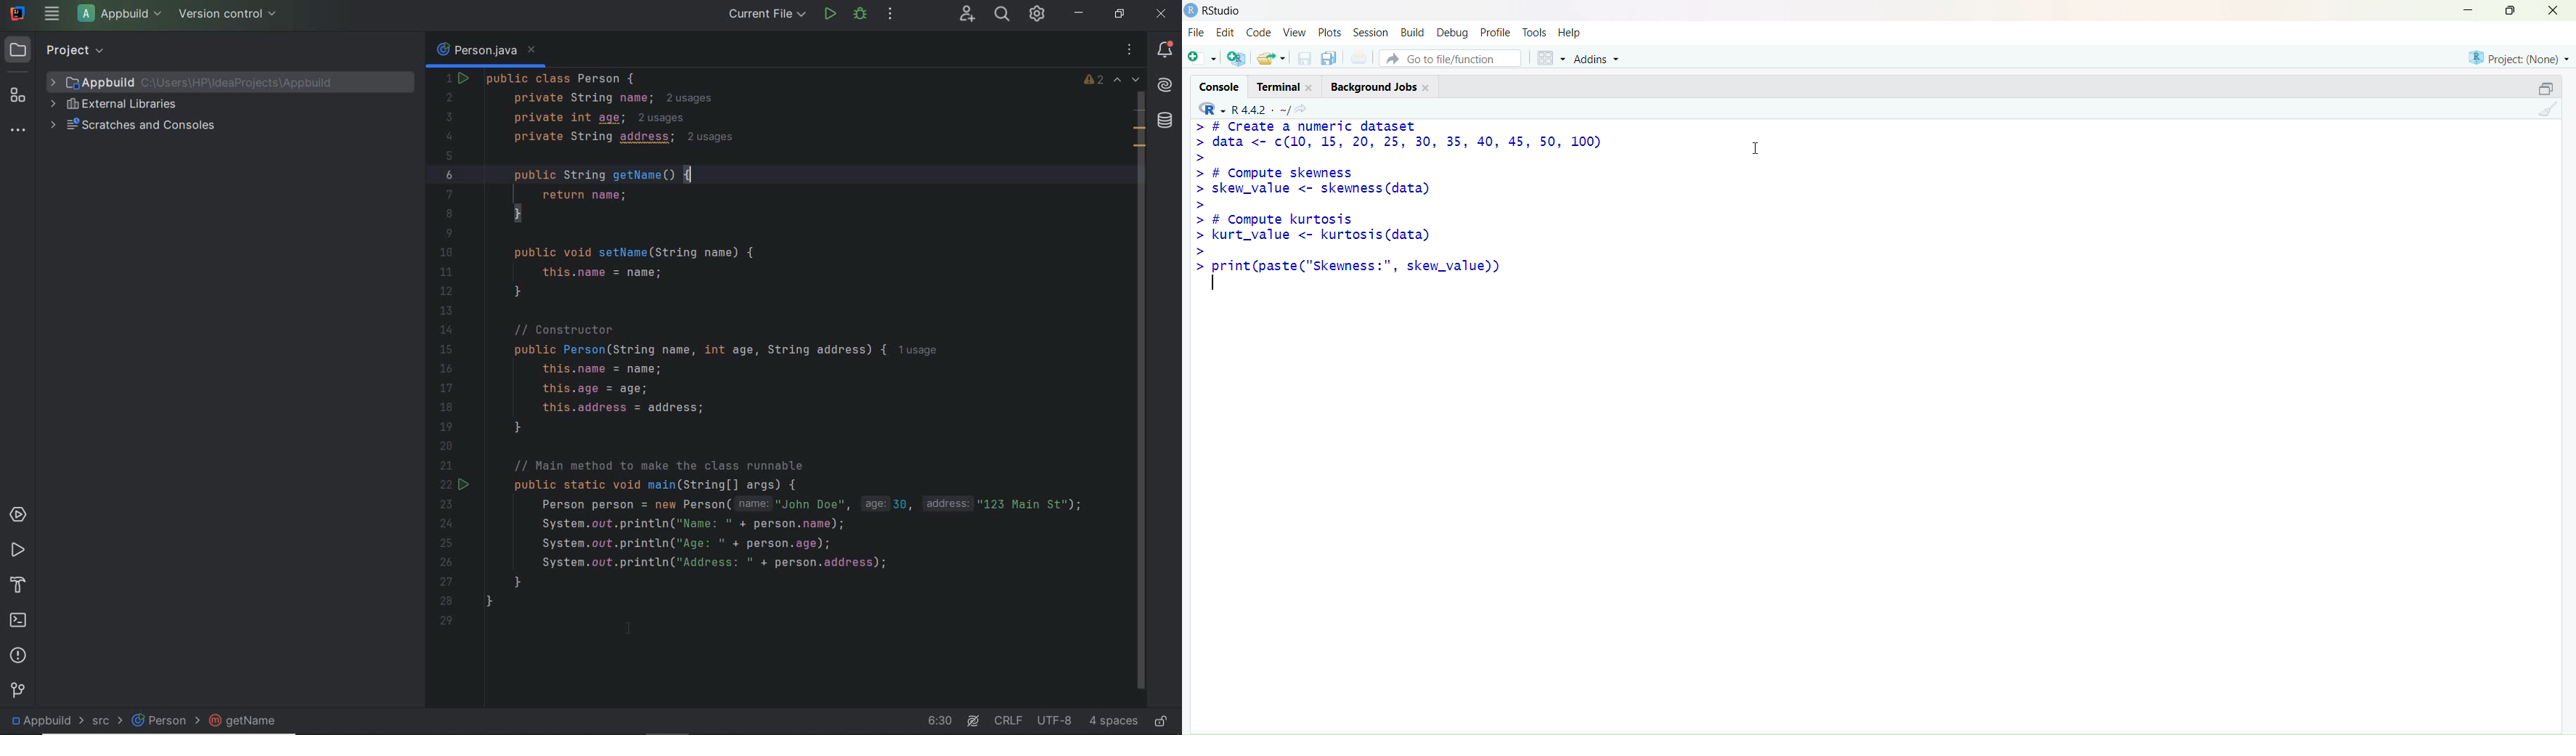 Image resolution: width=2576 pixels, height=756 pixels. I want to click on RStudio, so click(1212, 11).